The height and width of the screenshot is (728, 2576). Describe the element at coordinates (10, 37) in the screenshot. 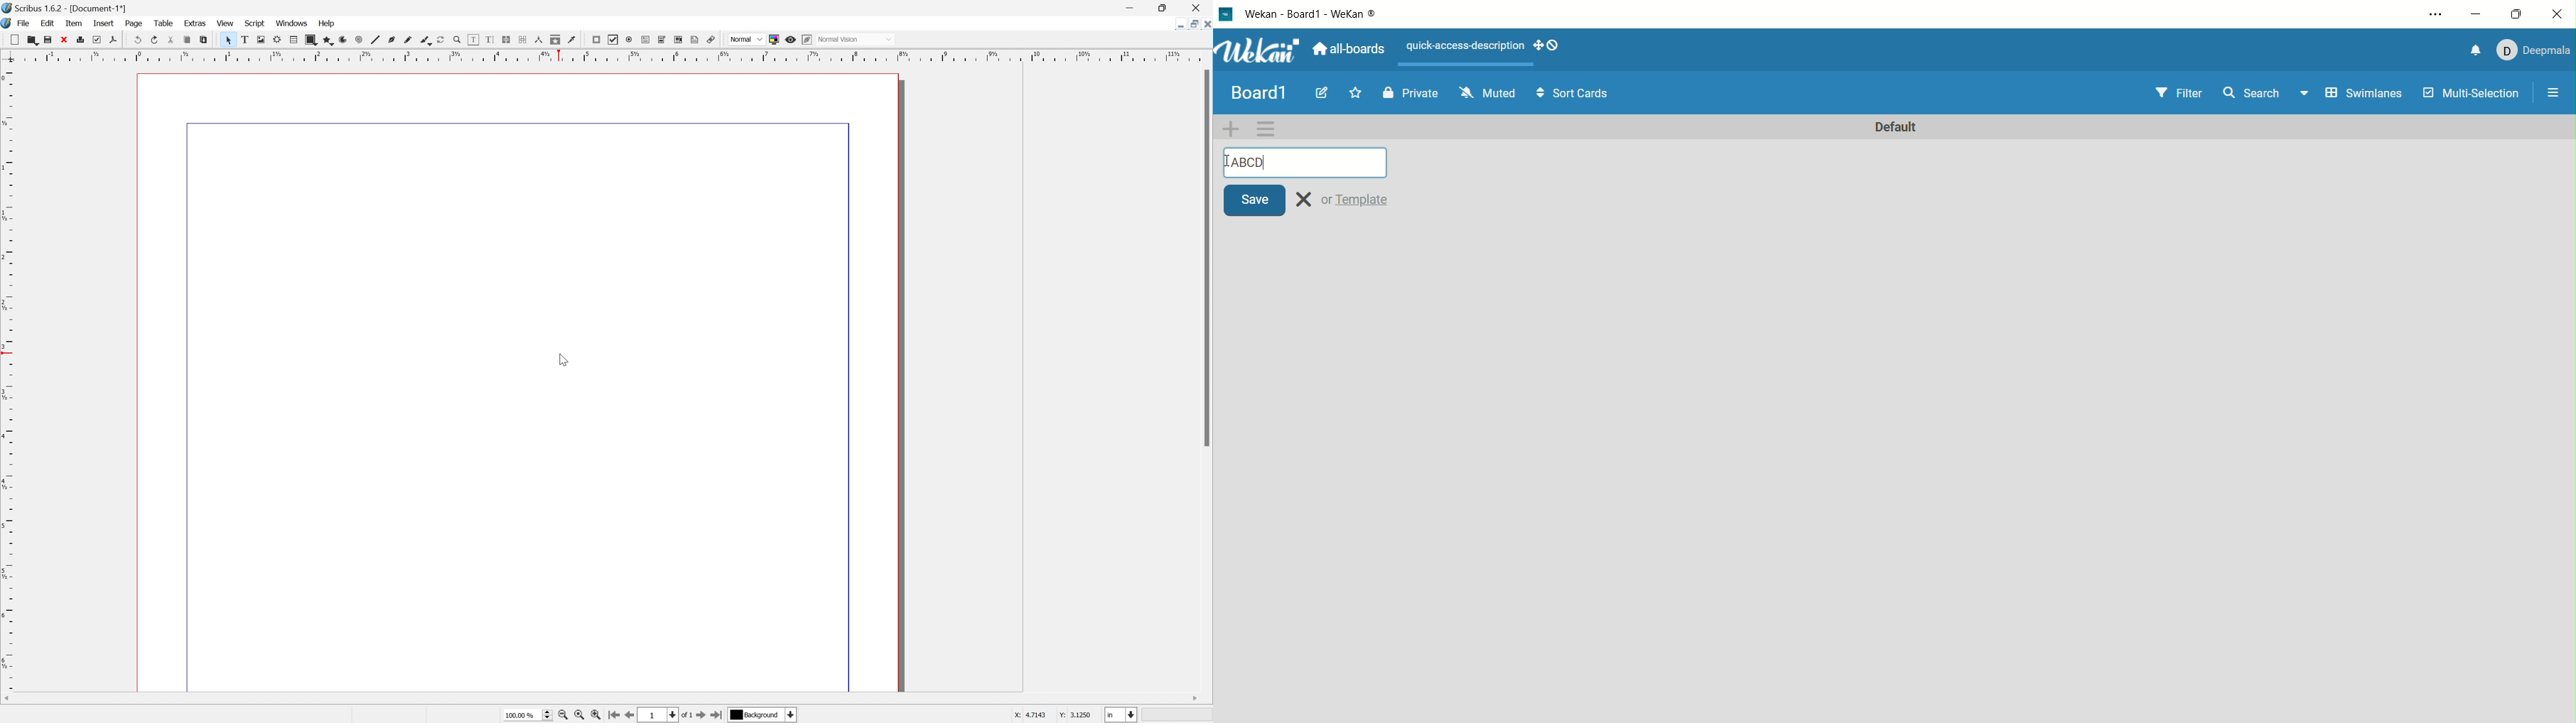

I see `cut` at that location.